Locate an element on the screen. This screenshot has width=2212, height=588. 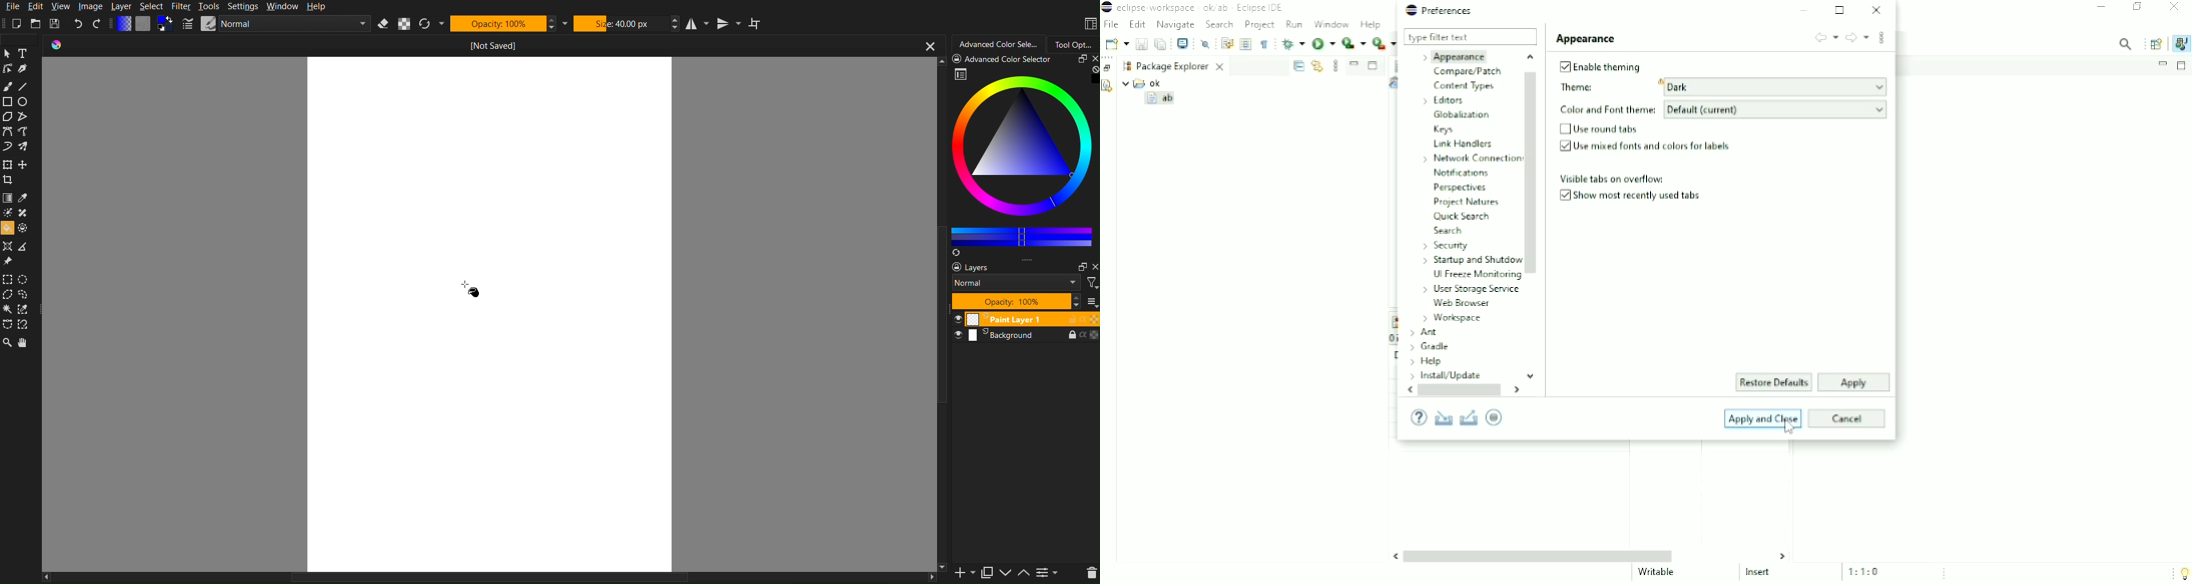
Navigate is located at coordinates (1175, 25).